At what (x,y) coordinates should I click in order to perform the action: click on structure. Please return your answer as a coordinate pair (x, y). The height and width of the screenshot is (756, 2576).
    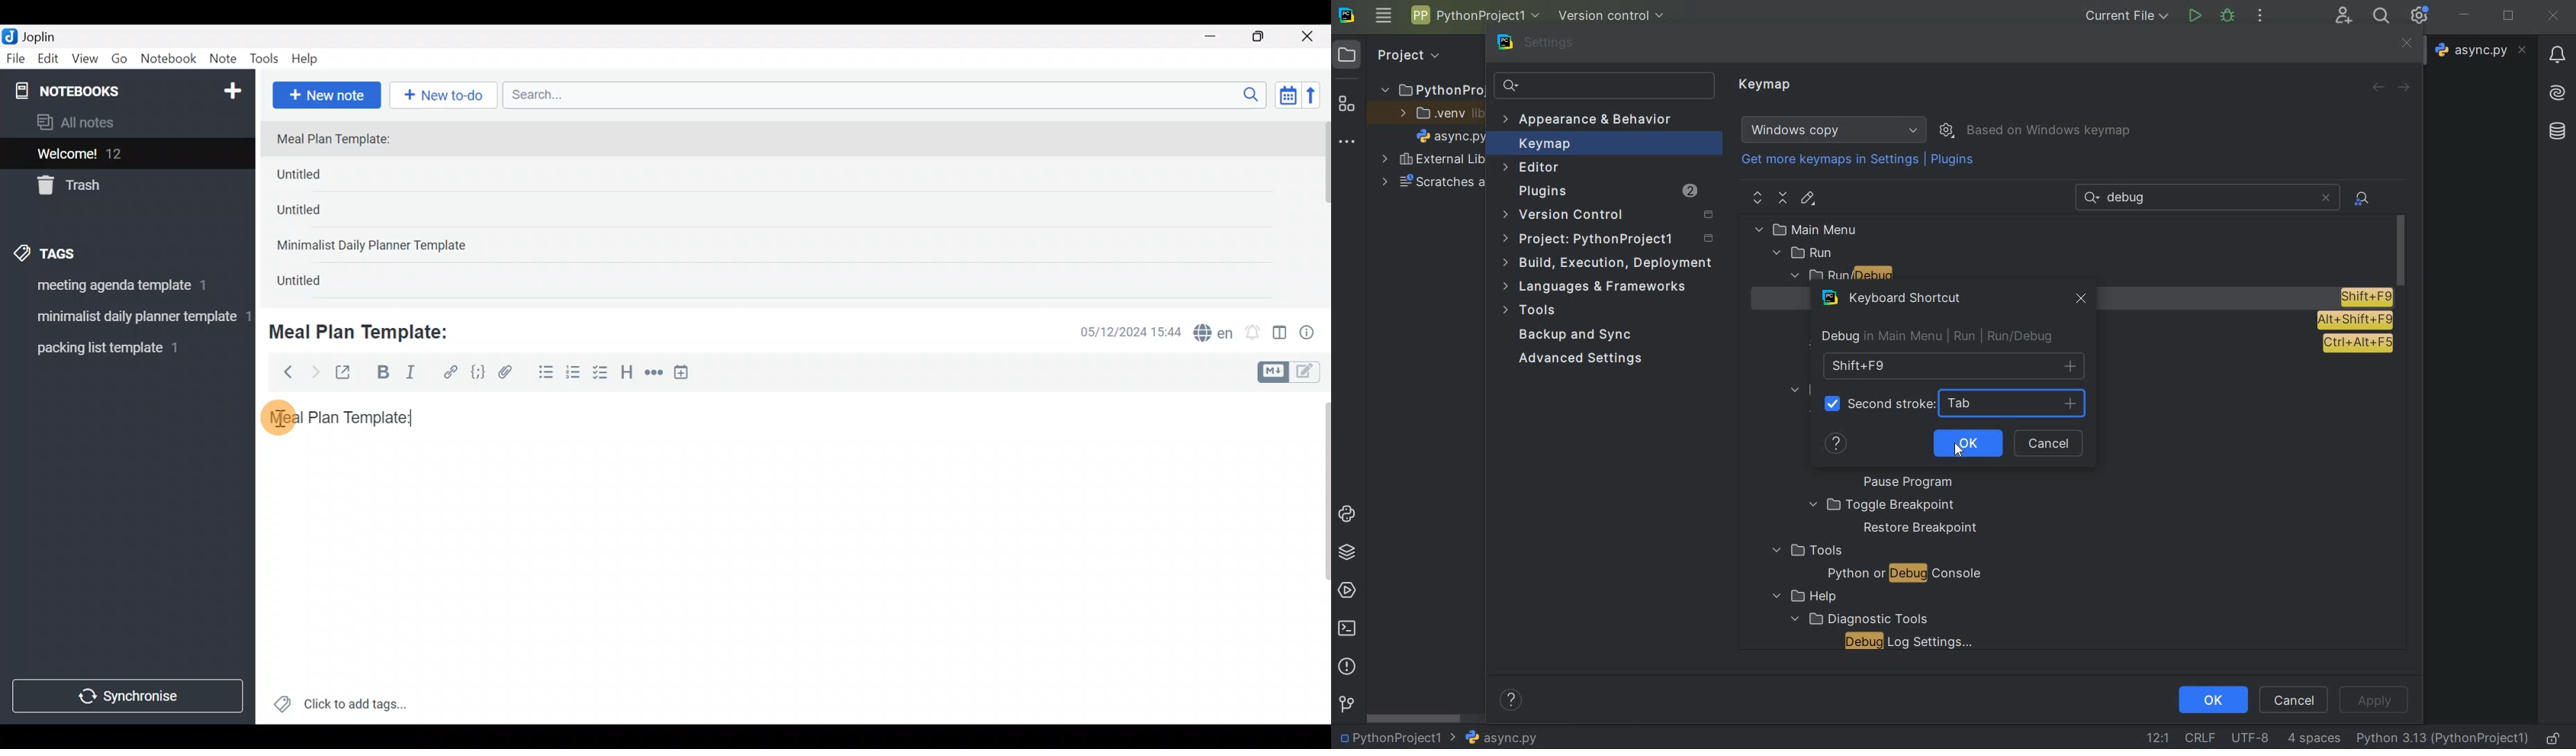
    Looking at the image, I should click on (1347, 105).